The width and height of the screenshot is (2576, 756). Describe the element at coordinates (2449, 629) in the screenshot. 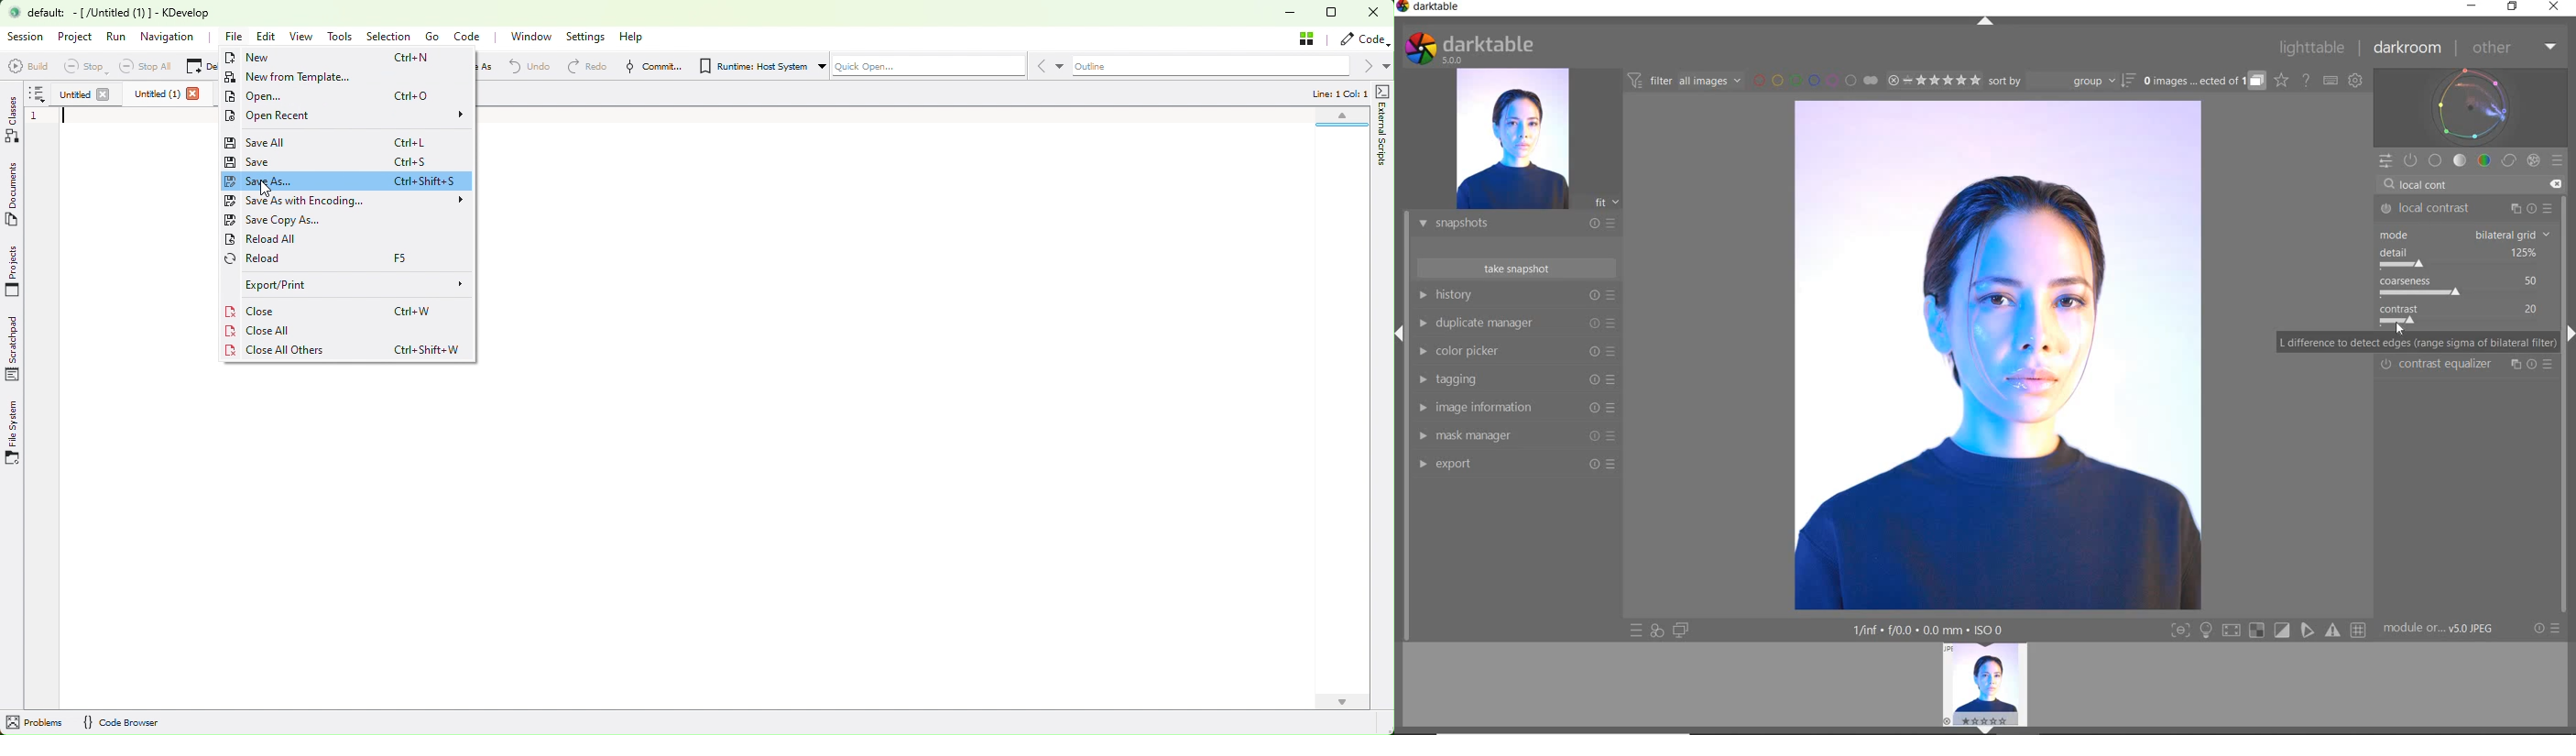

I see `MODULE...v5.0 JPEG` at that location.